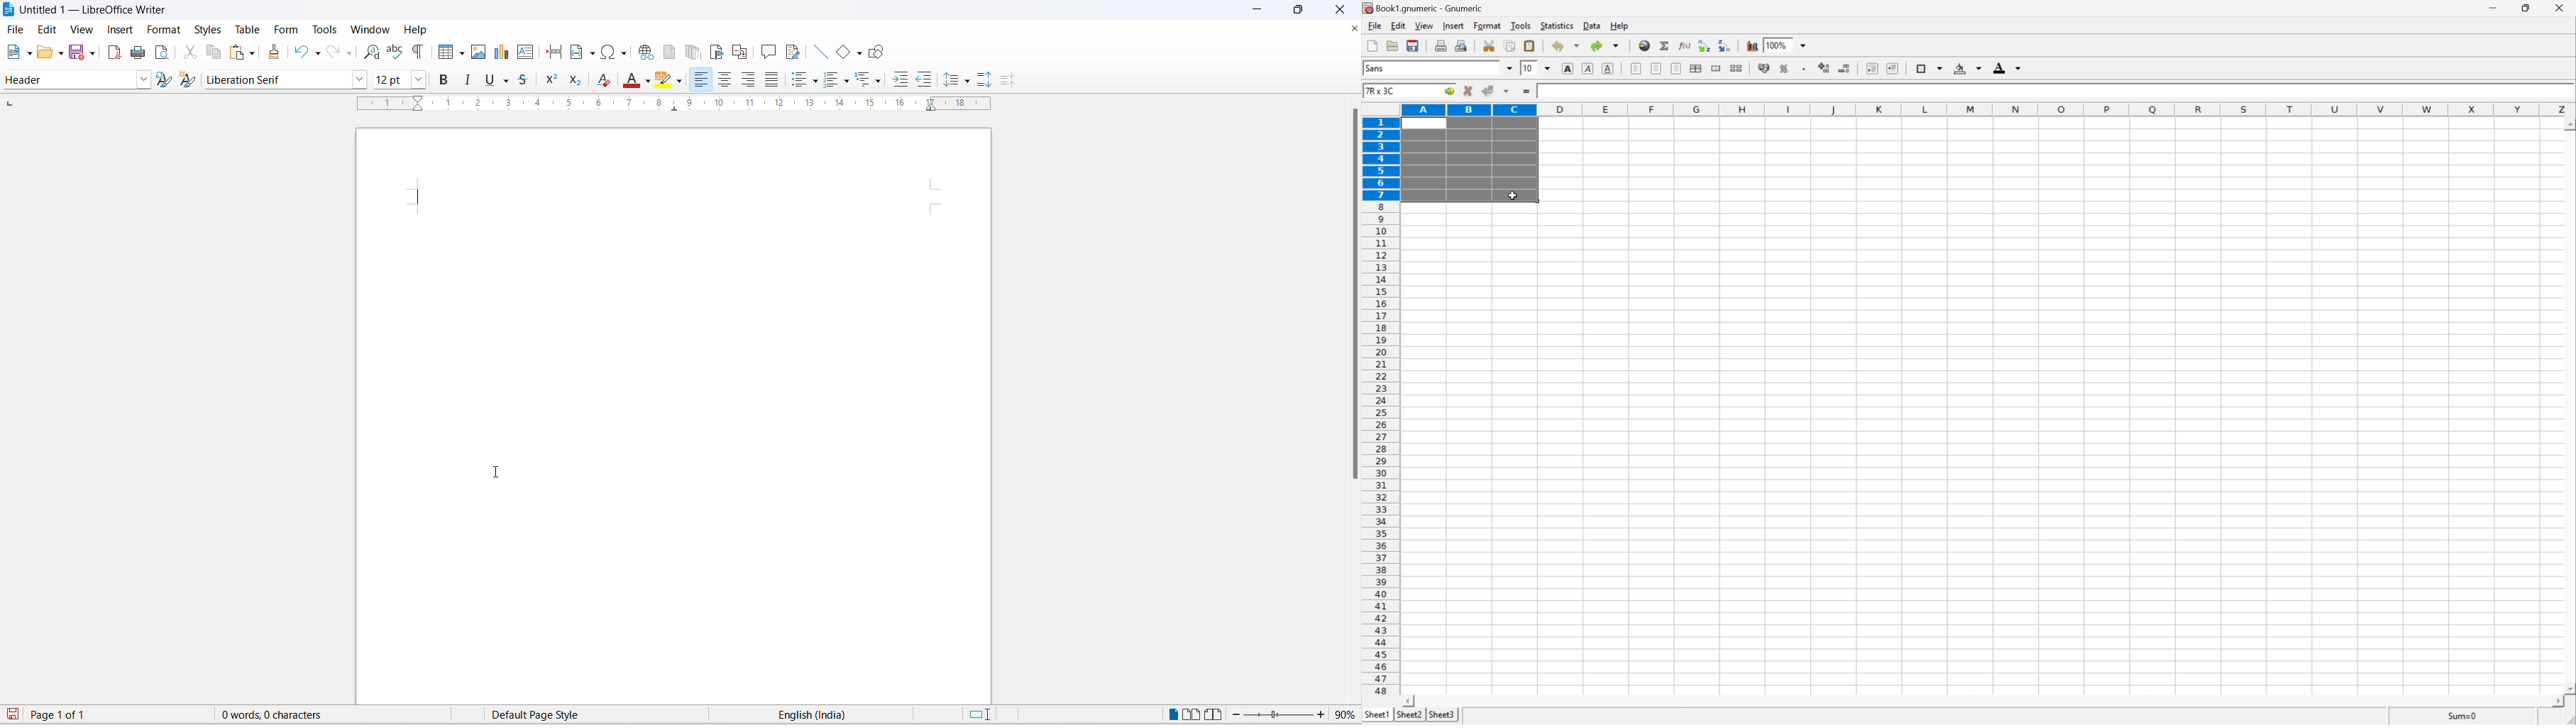  I want to click on page style, so click(544, 714).